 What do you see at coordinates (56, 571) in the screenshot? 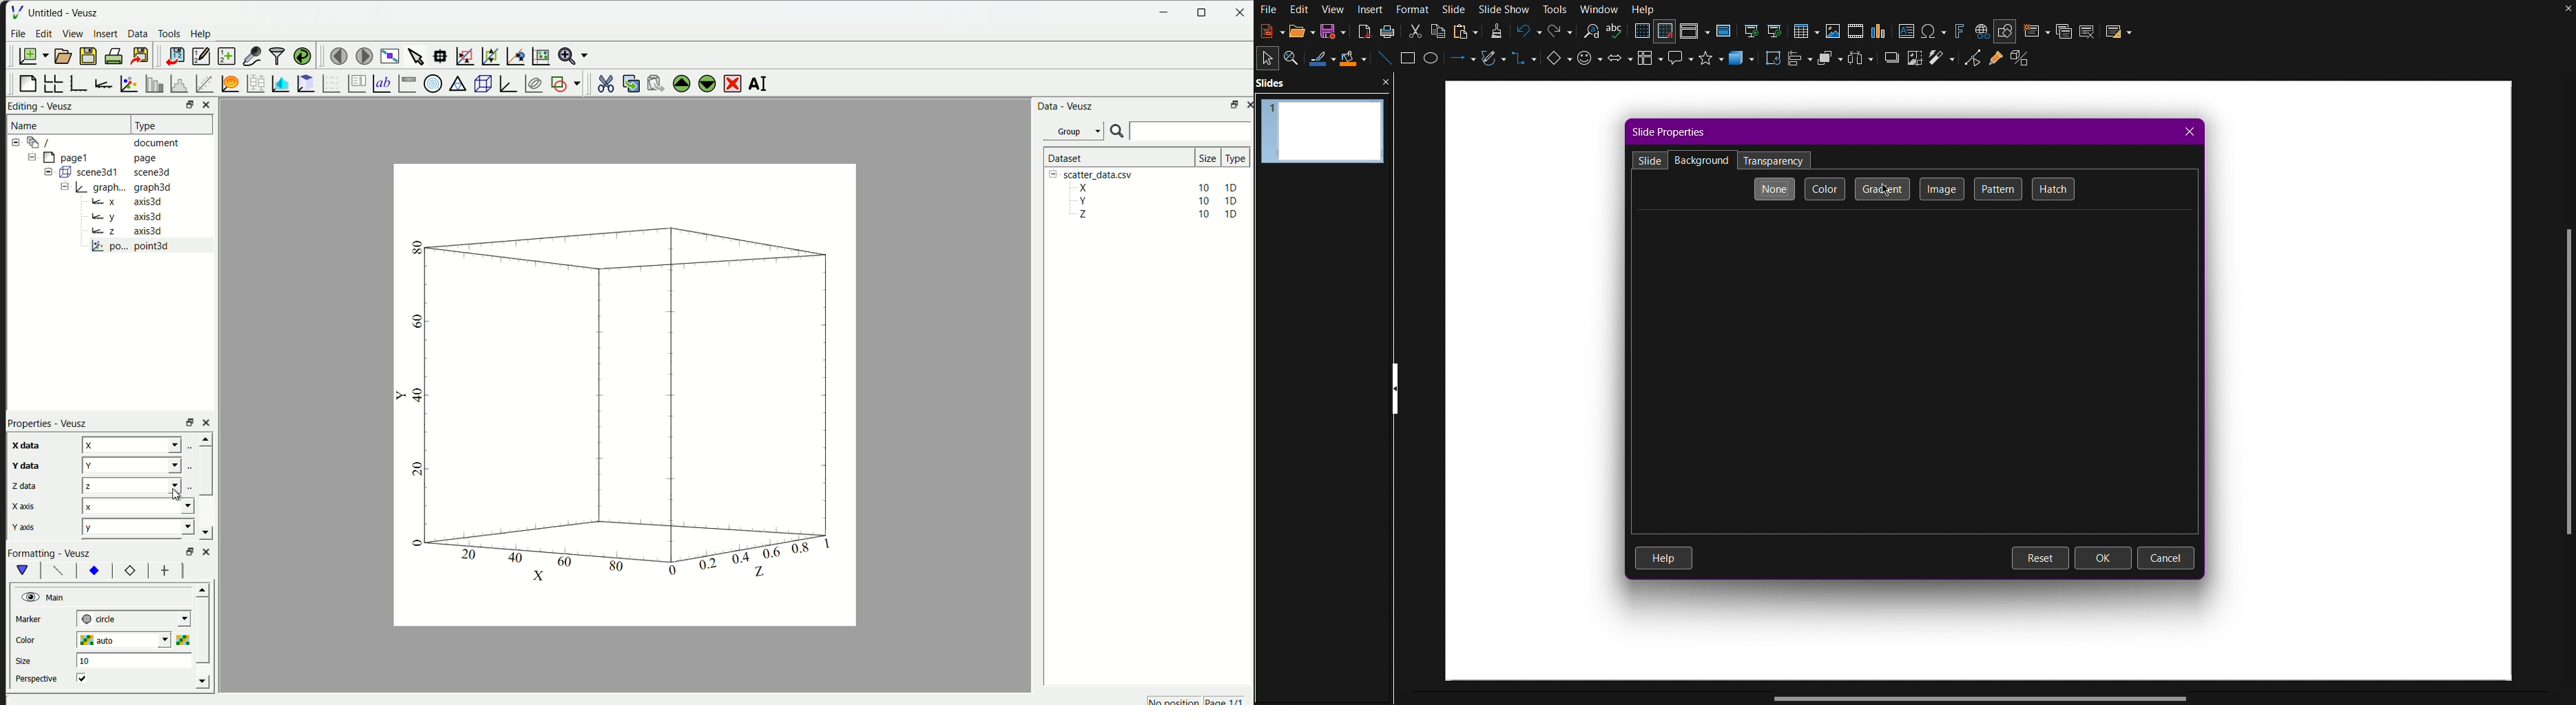
I see `font` at bounding box center [56, 571].